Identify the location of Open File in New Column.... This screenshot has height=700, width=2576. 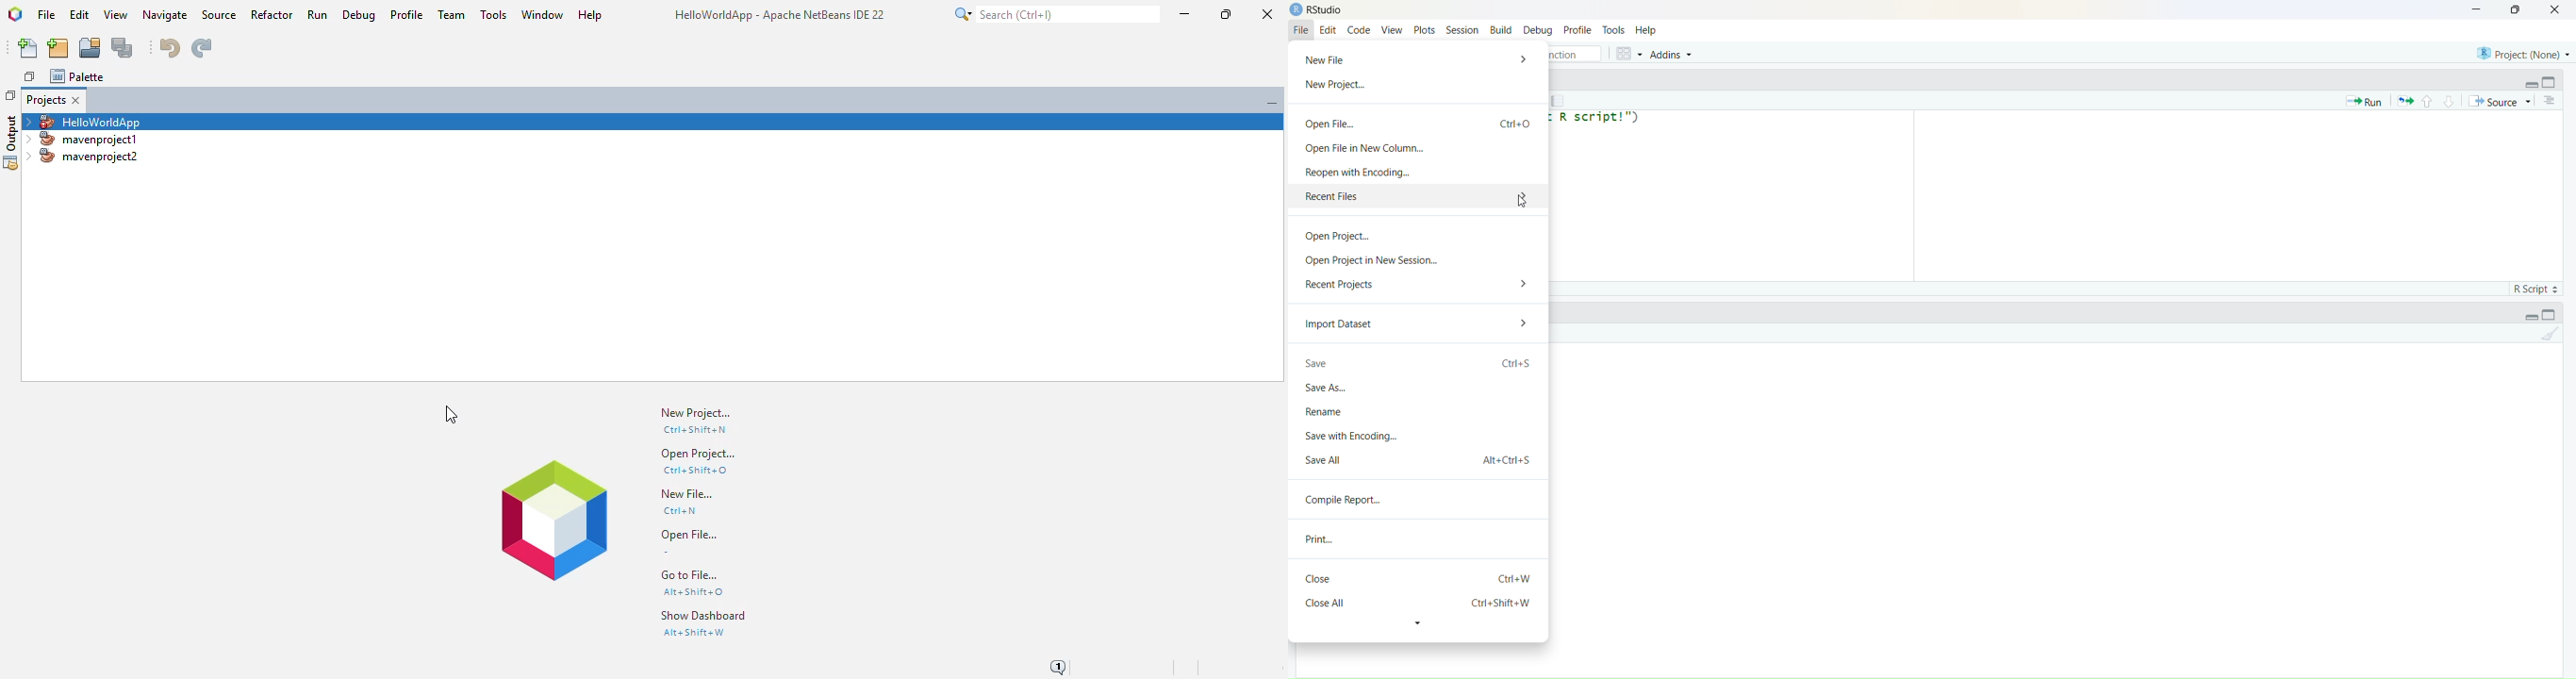
(1362, 148).